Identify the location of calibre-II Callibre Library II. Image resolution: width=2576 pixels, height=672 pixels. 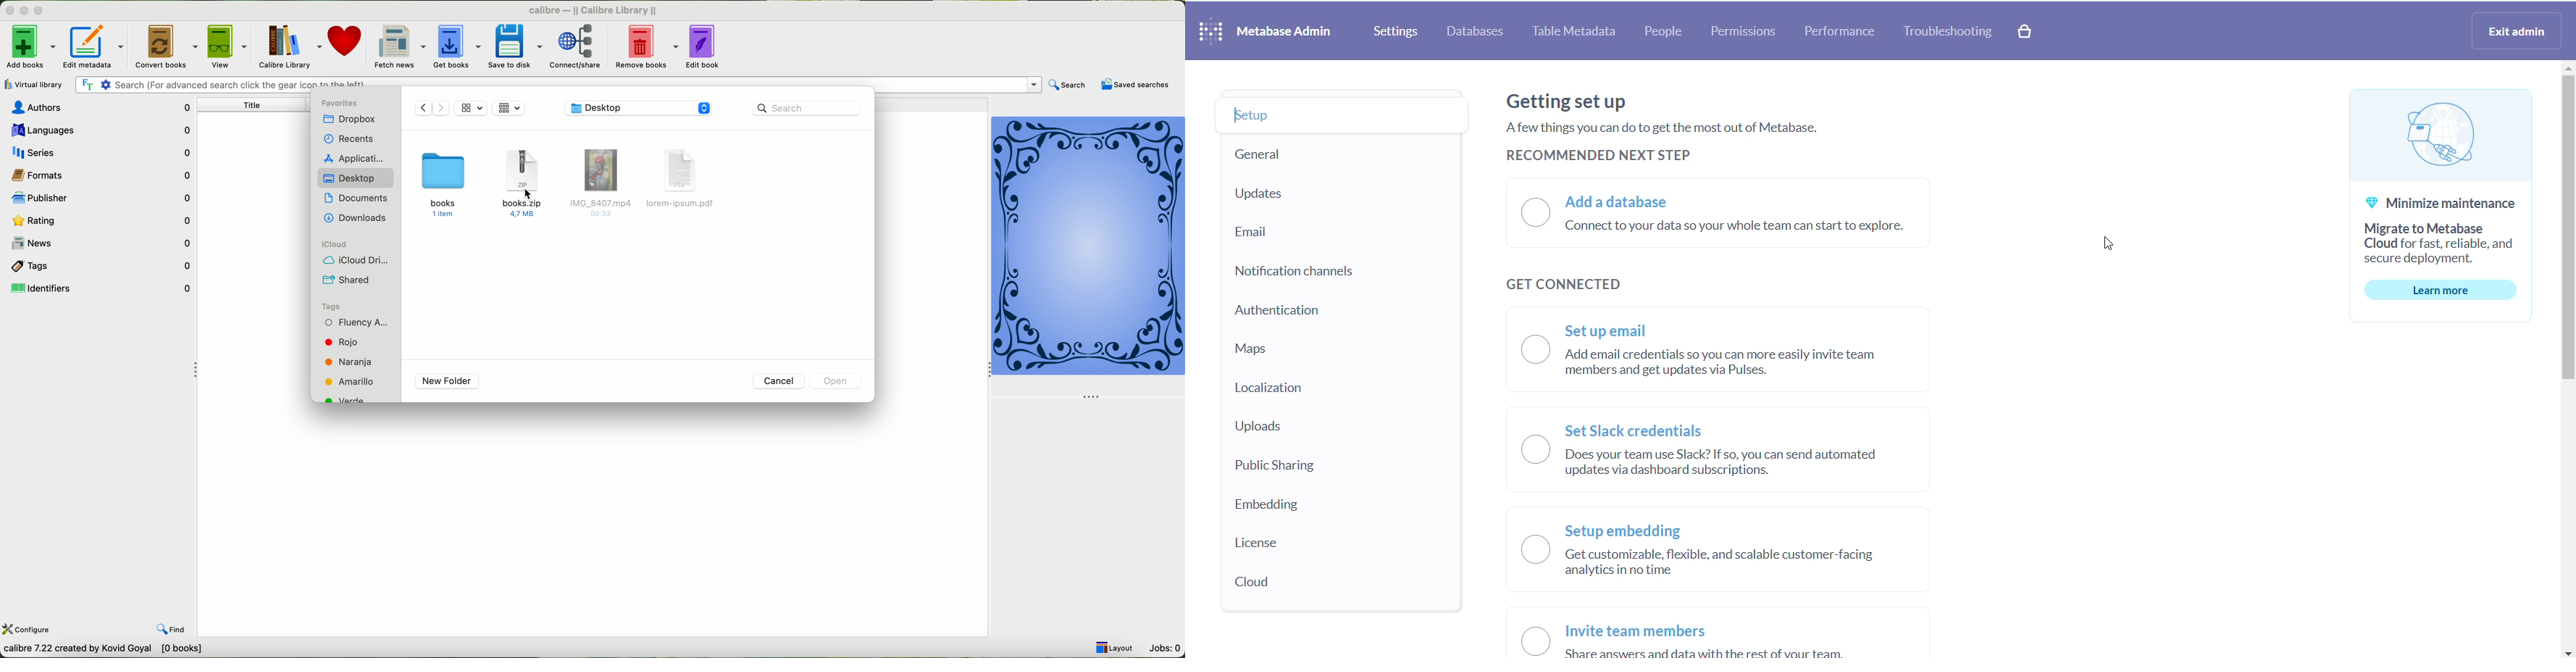
(590, 9).